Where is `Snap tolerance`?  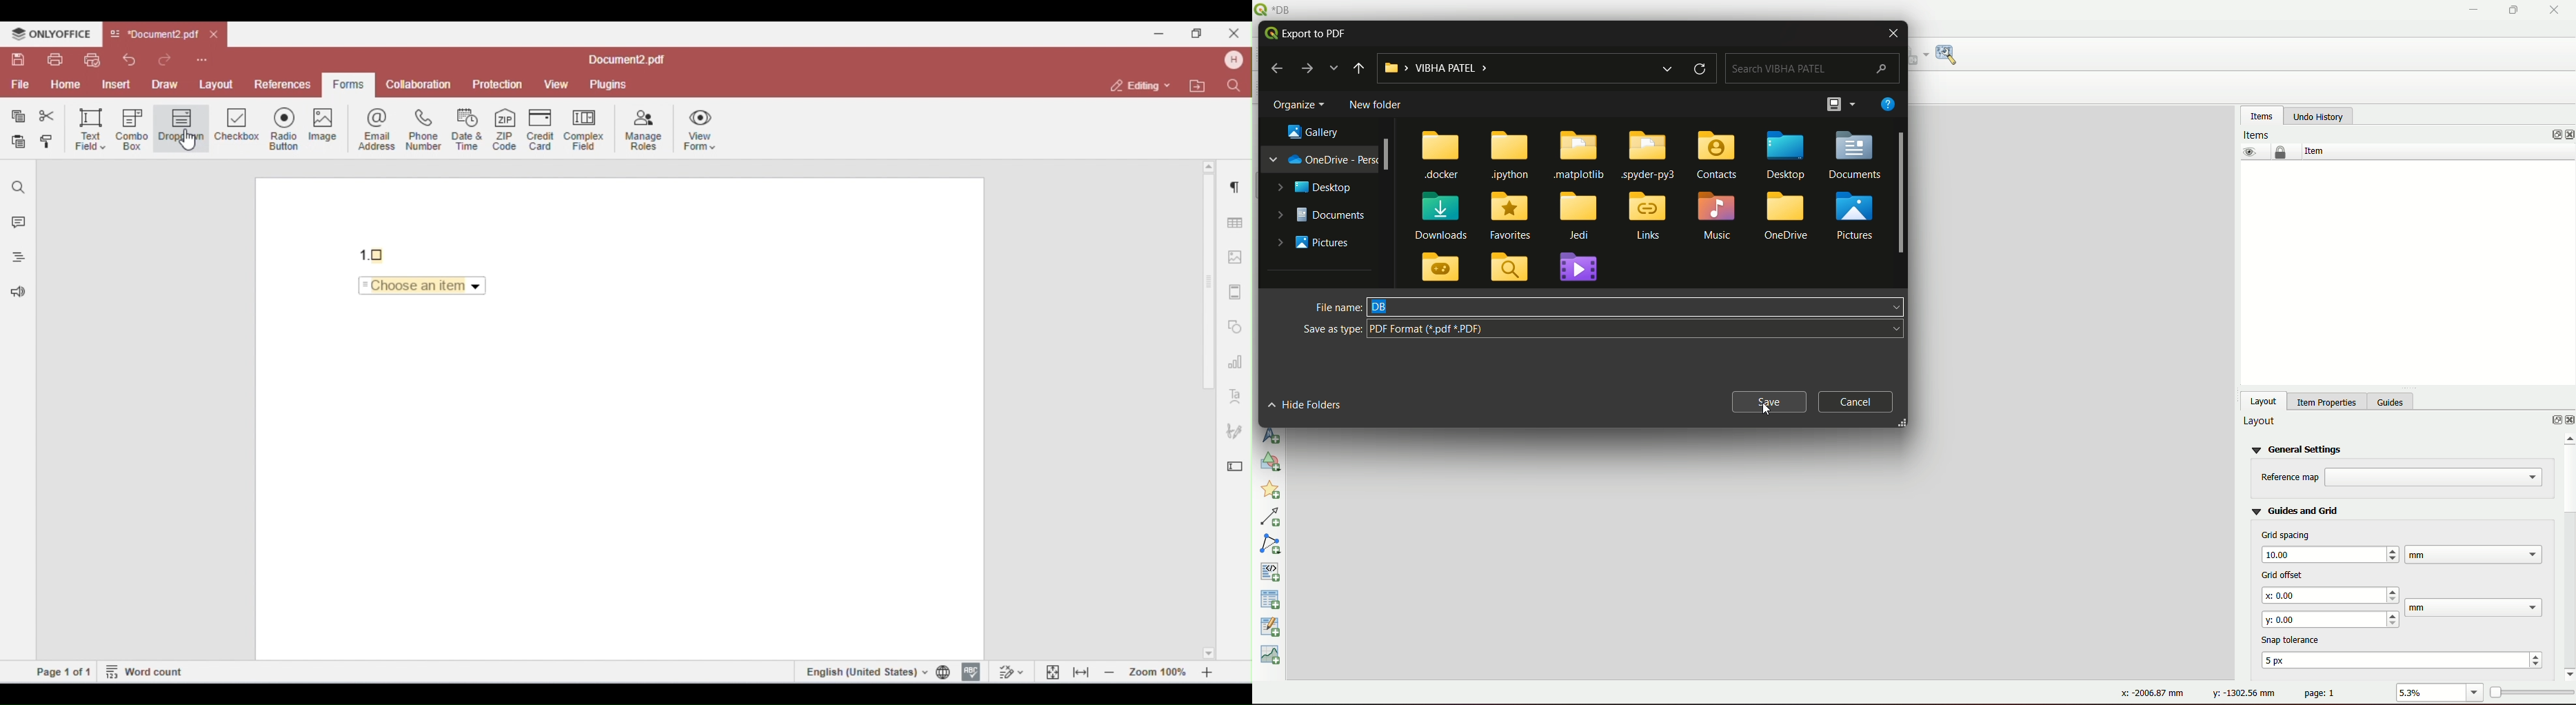
Snap tolerance is located at coordinates (2294, 639).